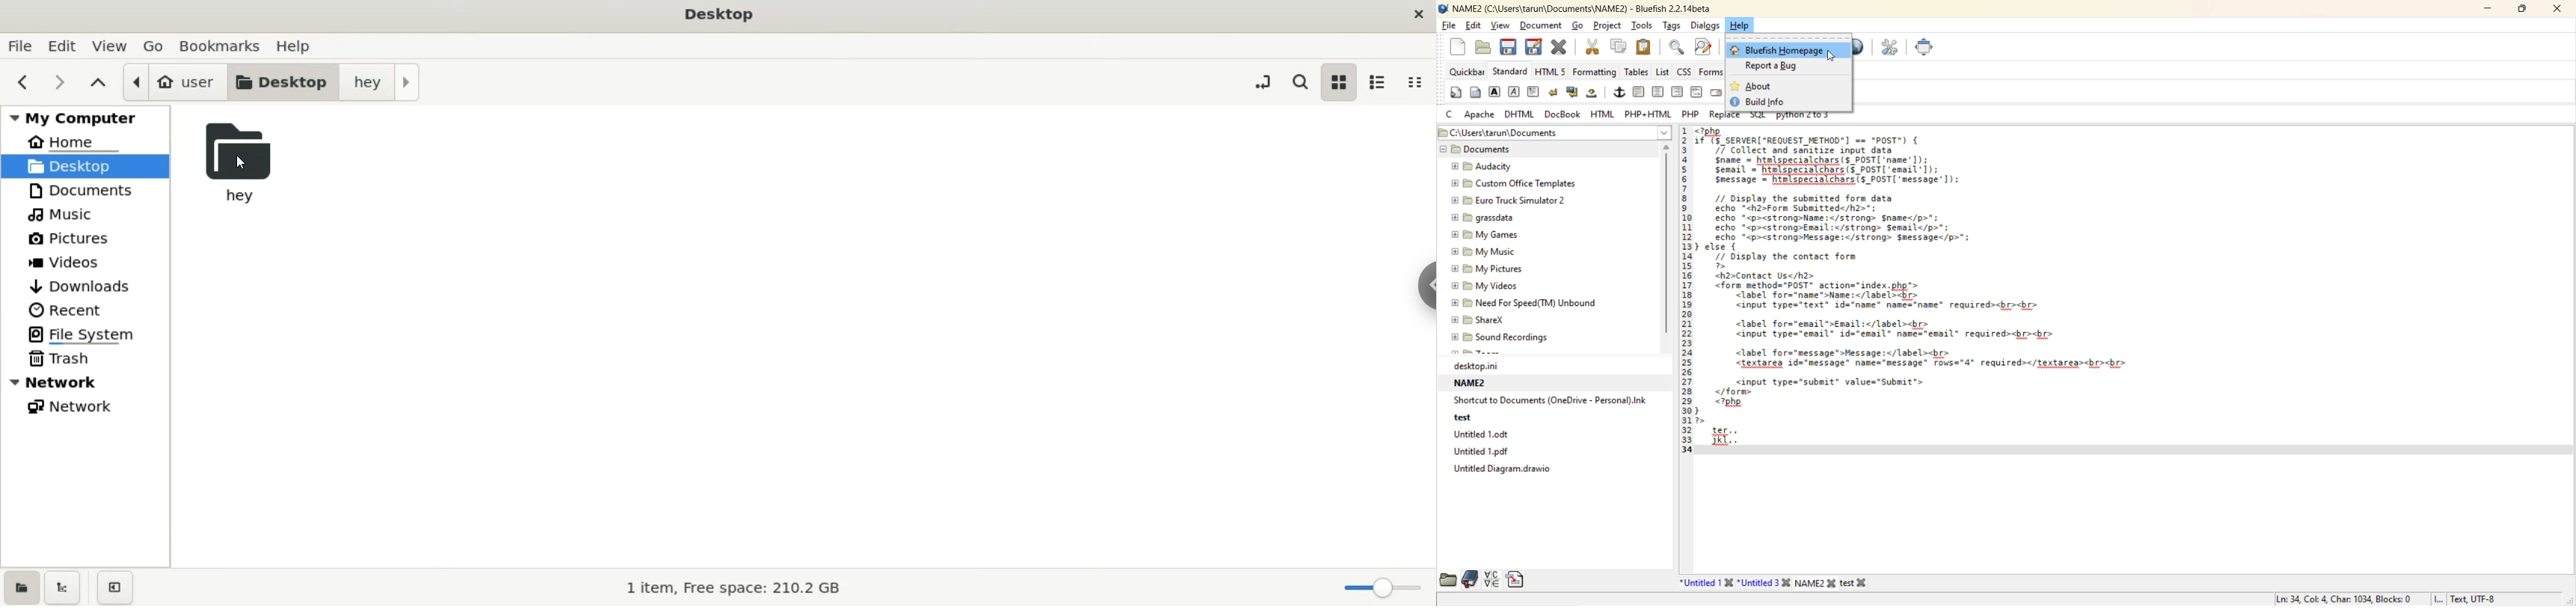 The width and height of the screenshot is (2576, 616). What do you see at coordinates (1751, 87) in the screenshot?
I see `about` at bounding box center [1751, 87].